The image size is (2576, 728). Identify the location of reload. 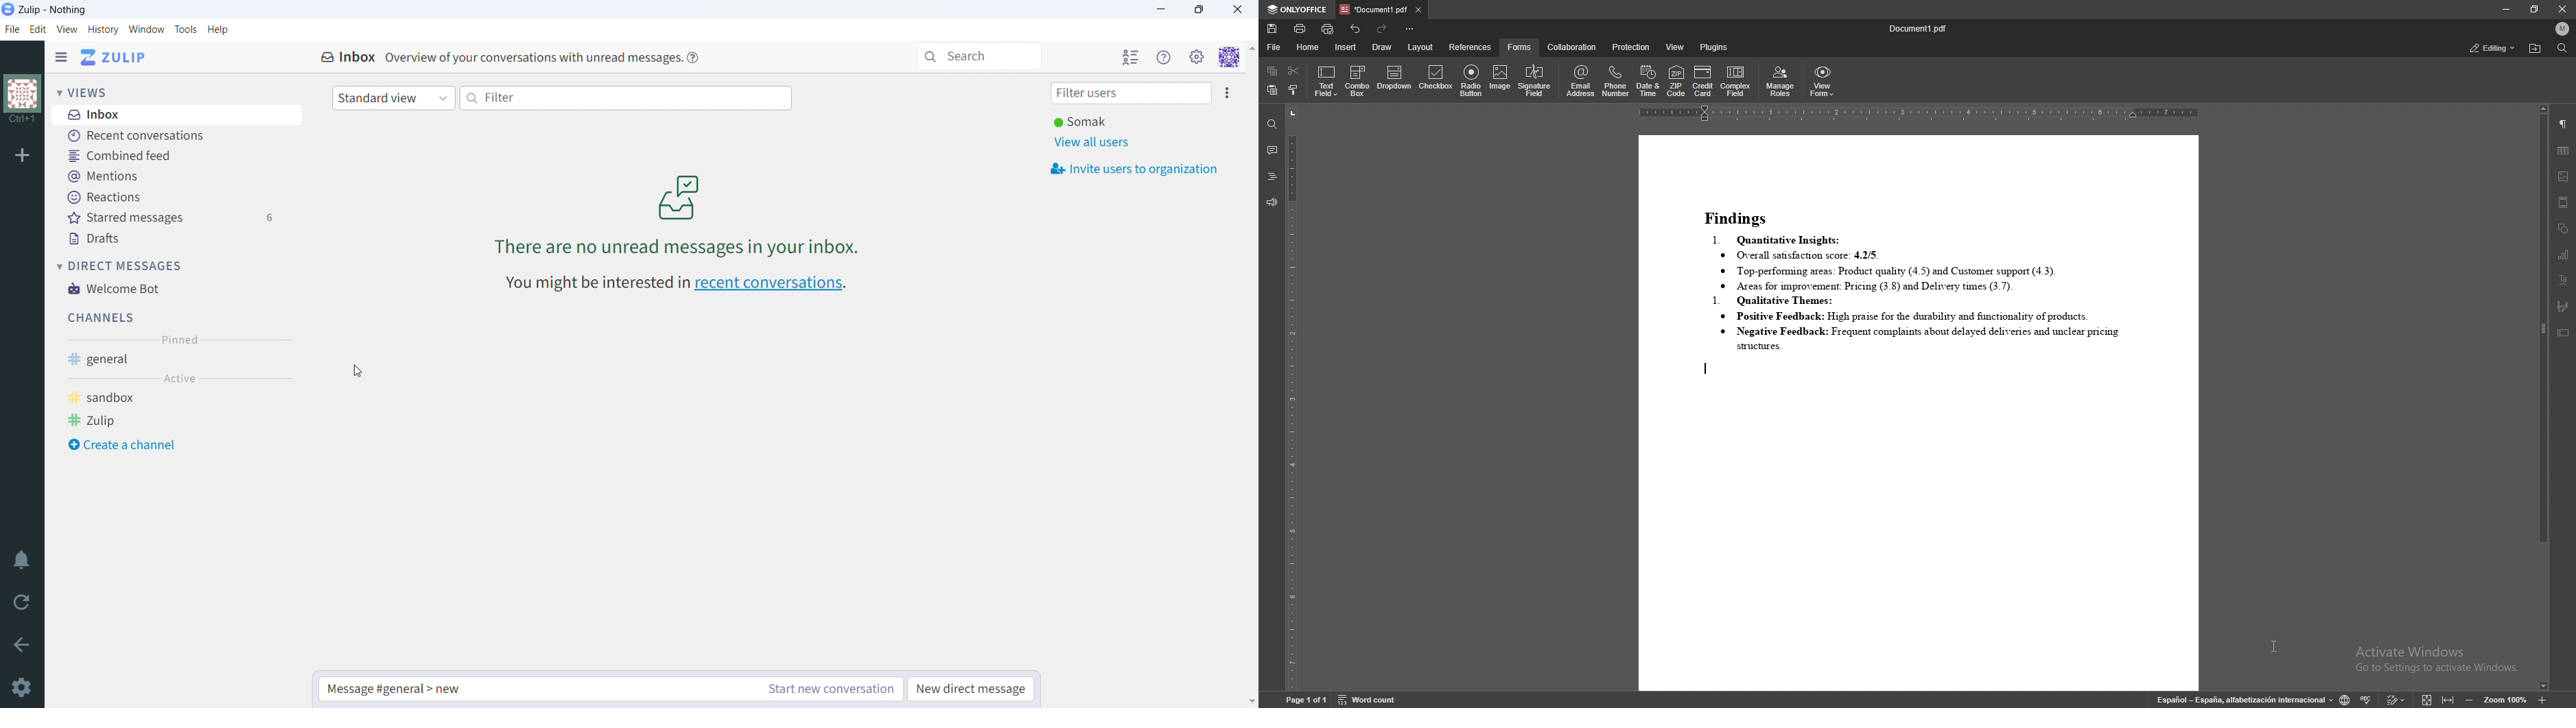
(22, 601).